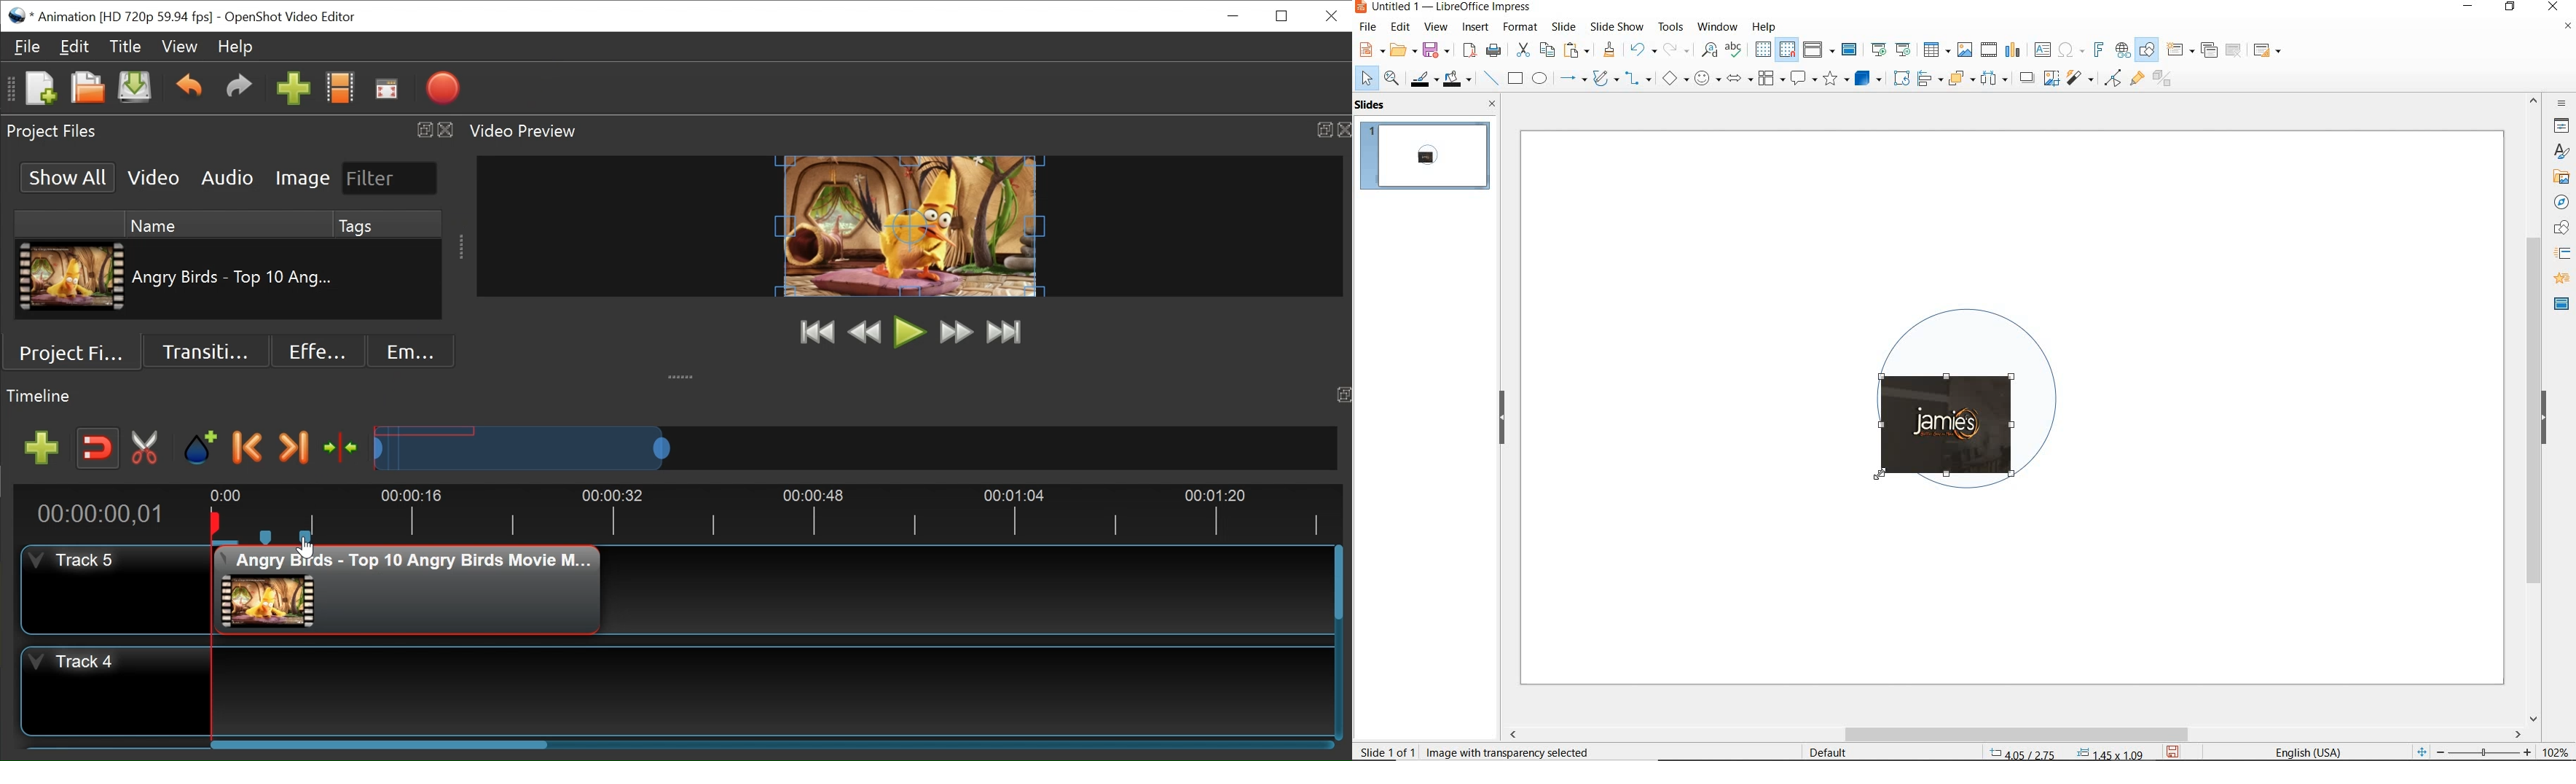  Describe the element at coordinates (2042, 50) in the screenshot. I see `insert text box` at that location.